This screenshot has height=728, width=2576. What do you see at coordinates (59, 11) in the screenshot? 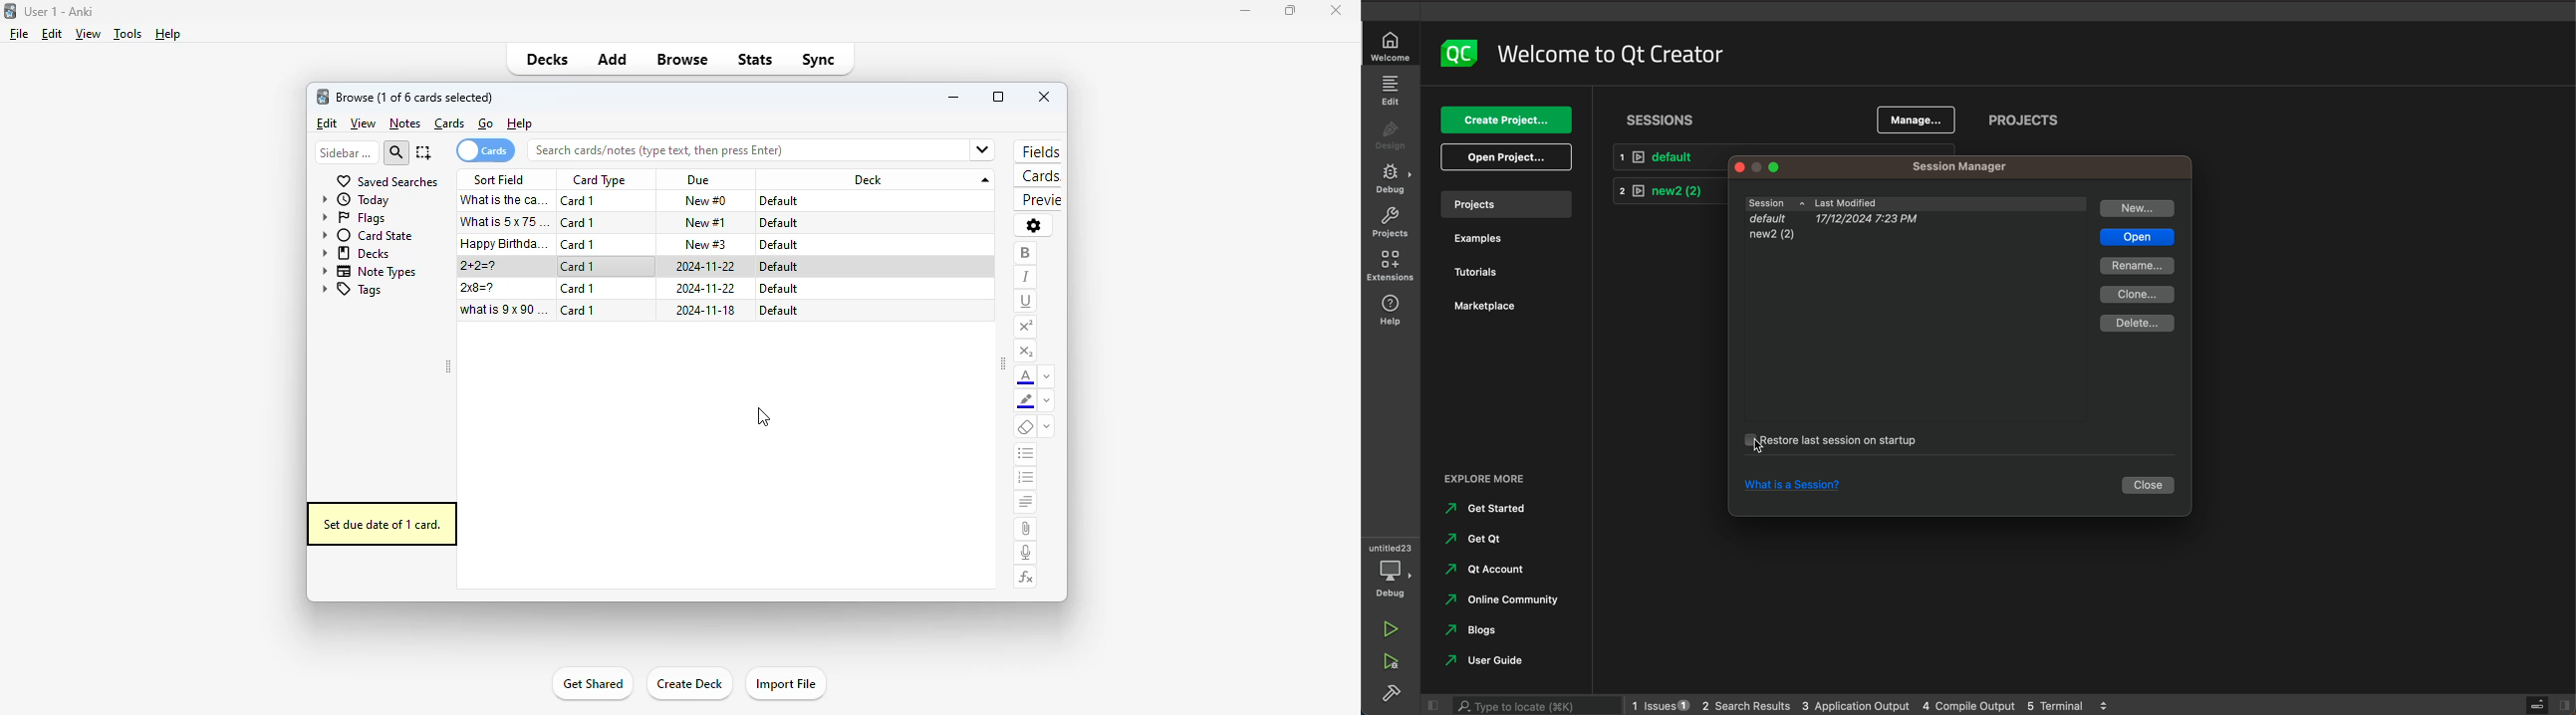
I see `User 1 - Anki` at bounding box center [59, 11].